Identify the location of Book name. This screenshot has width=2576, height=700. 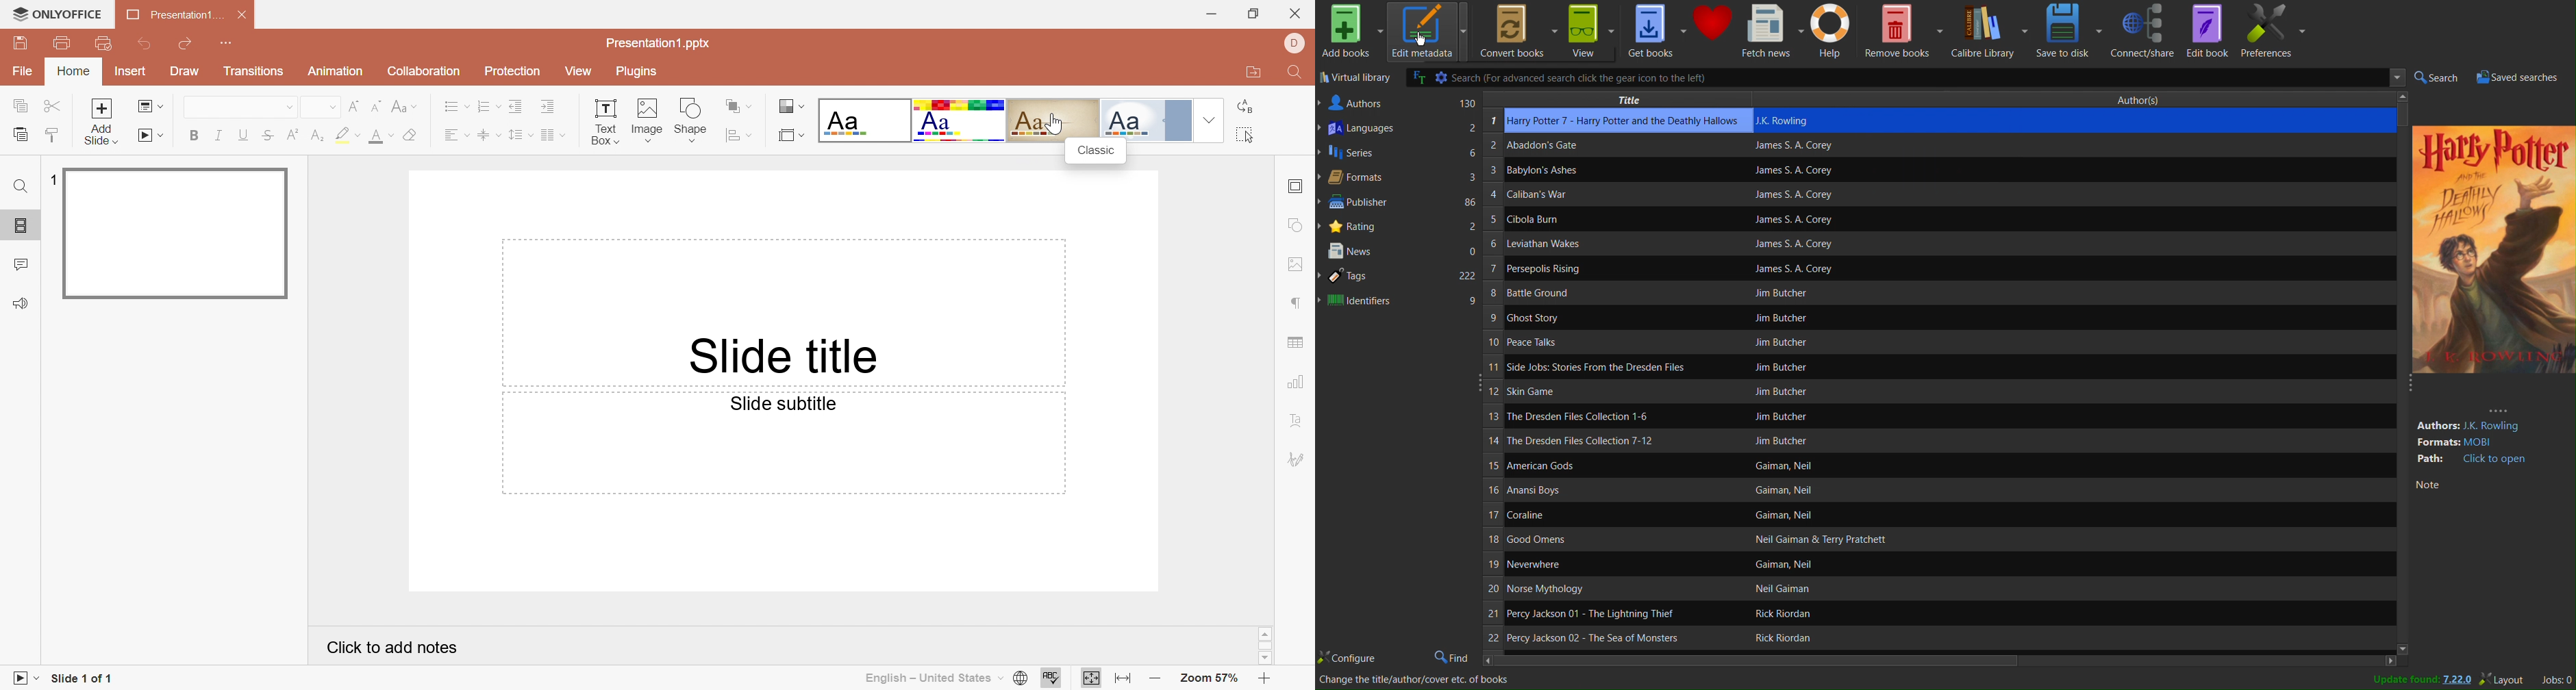
(1604, 340).